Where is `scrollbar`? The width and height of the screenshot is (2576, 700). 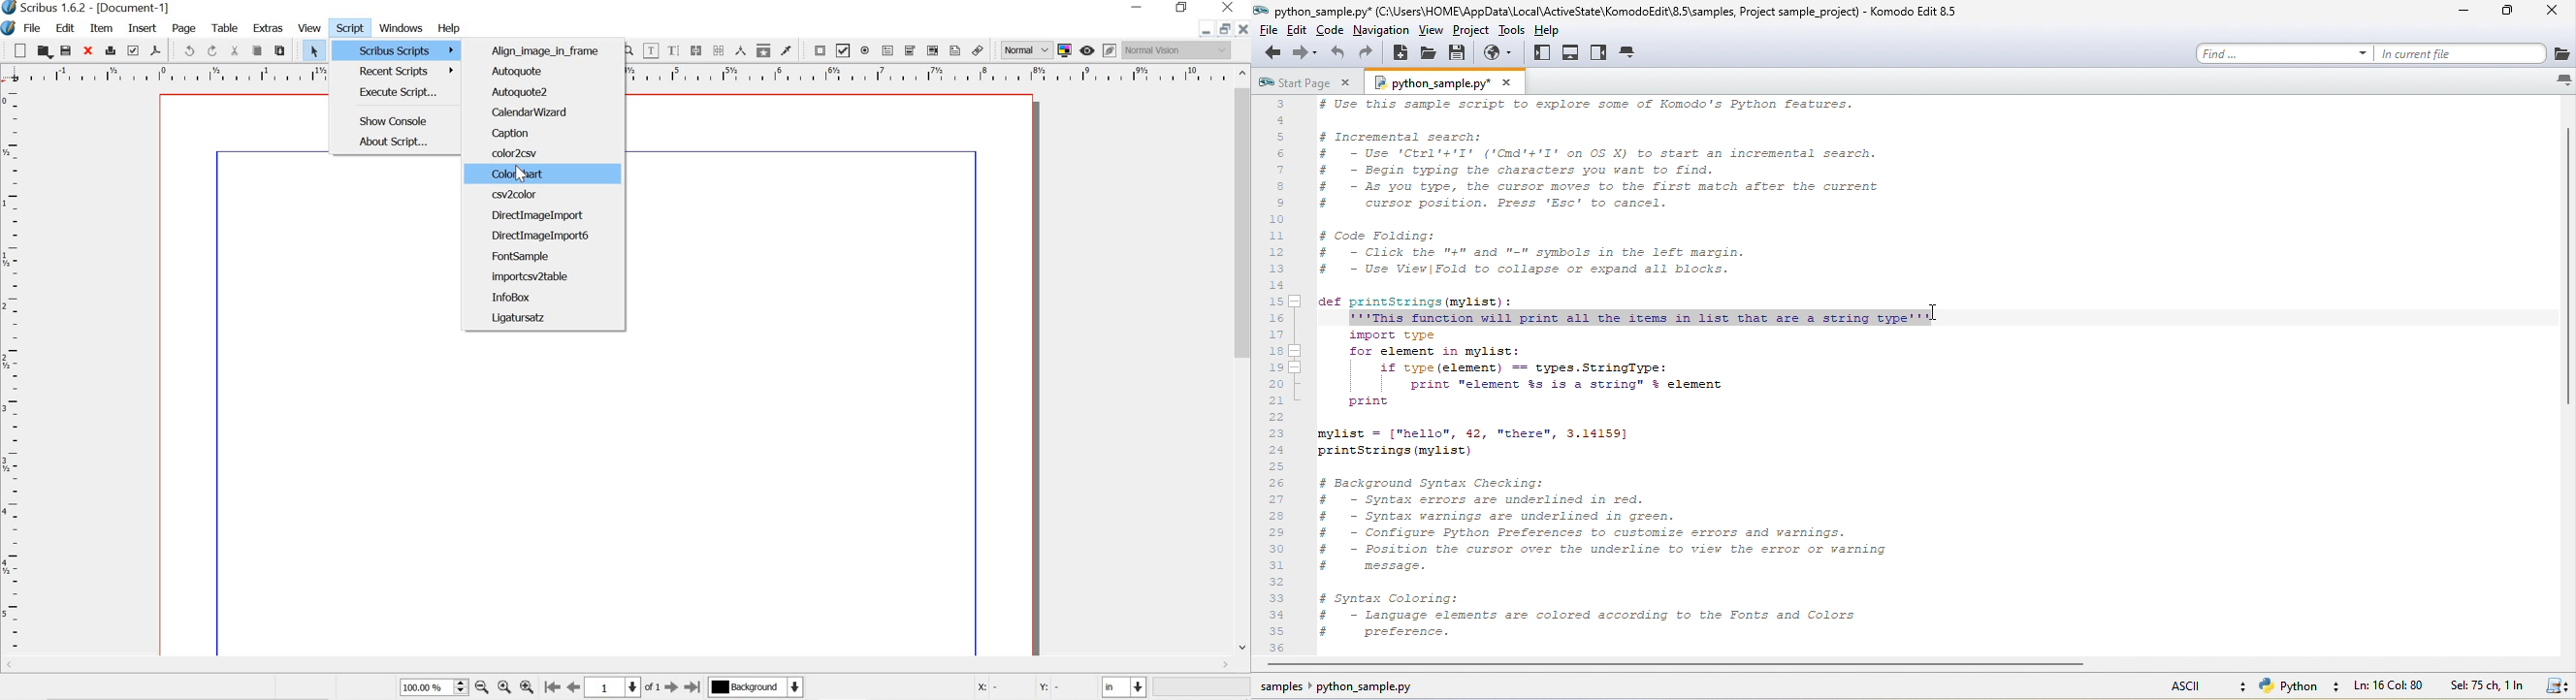
scrollbar is located at coordinates (1244, 360).